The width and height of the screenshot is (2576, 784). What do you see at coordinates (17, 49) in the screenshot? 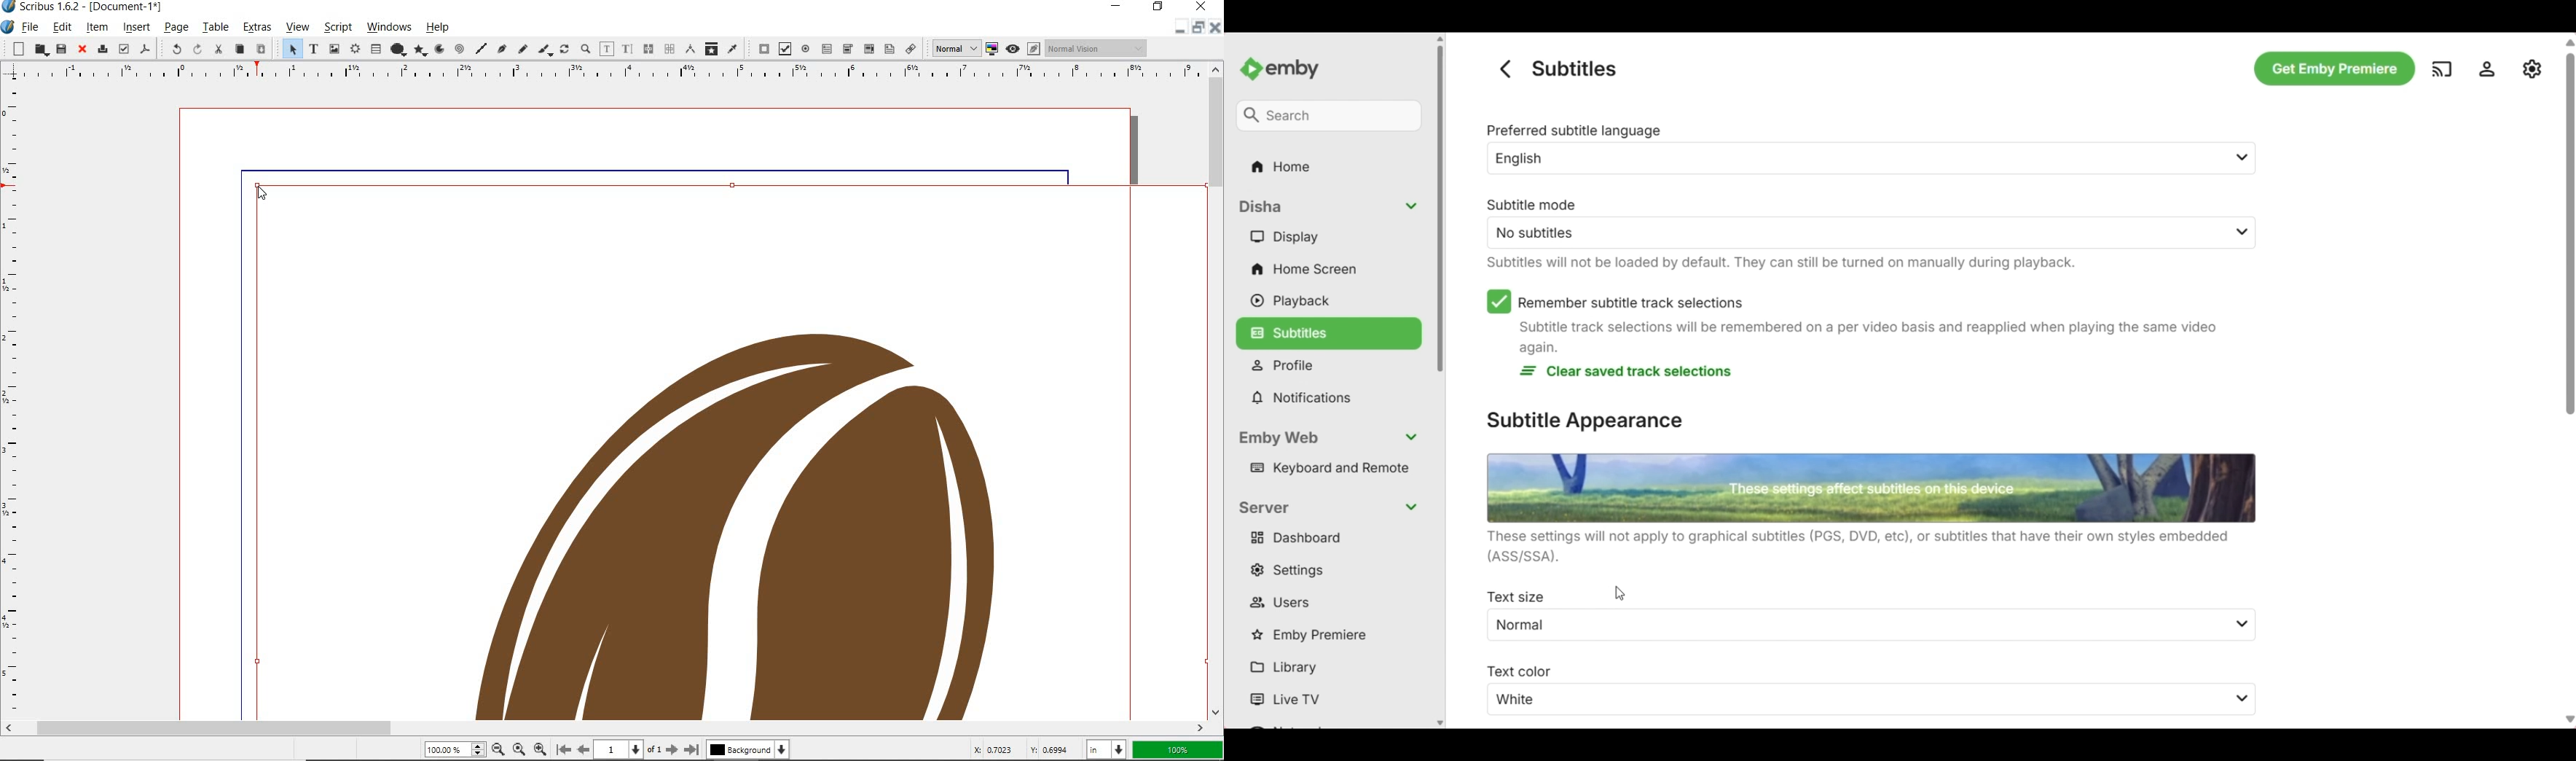
I see `new` at bounding box center [17, 49].